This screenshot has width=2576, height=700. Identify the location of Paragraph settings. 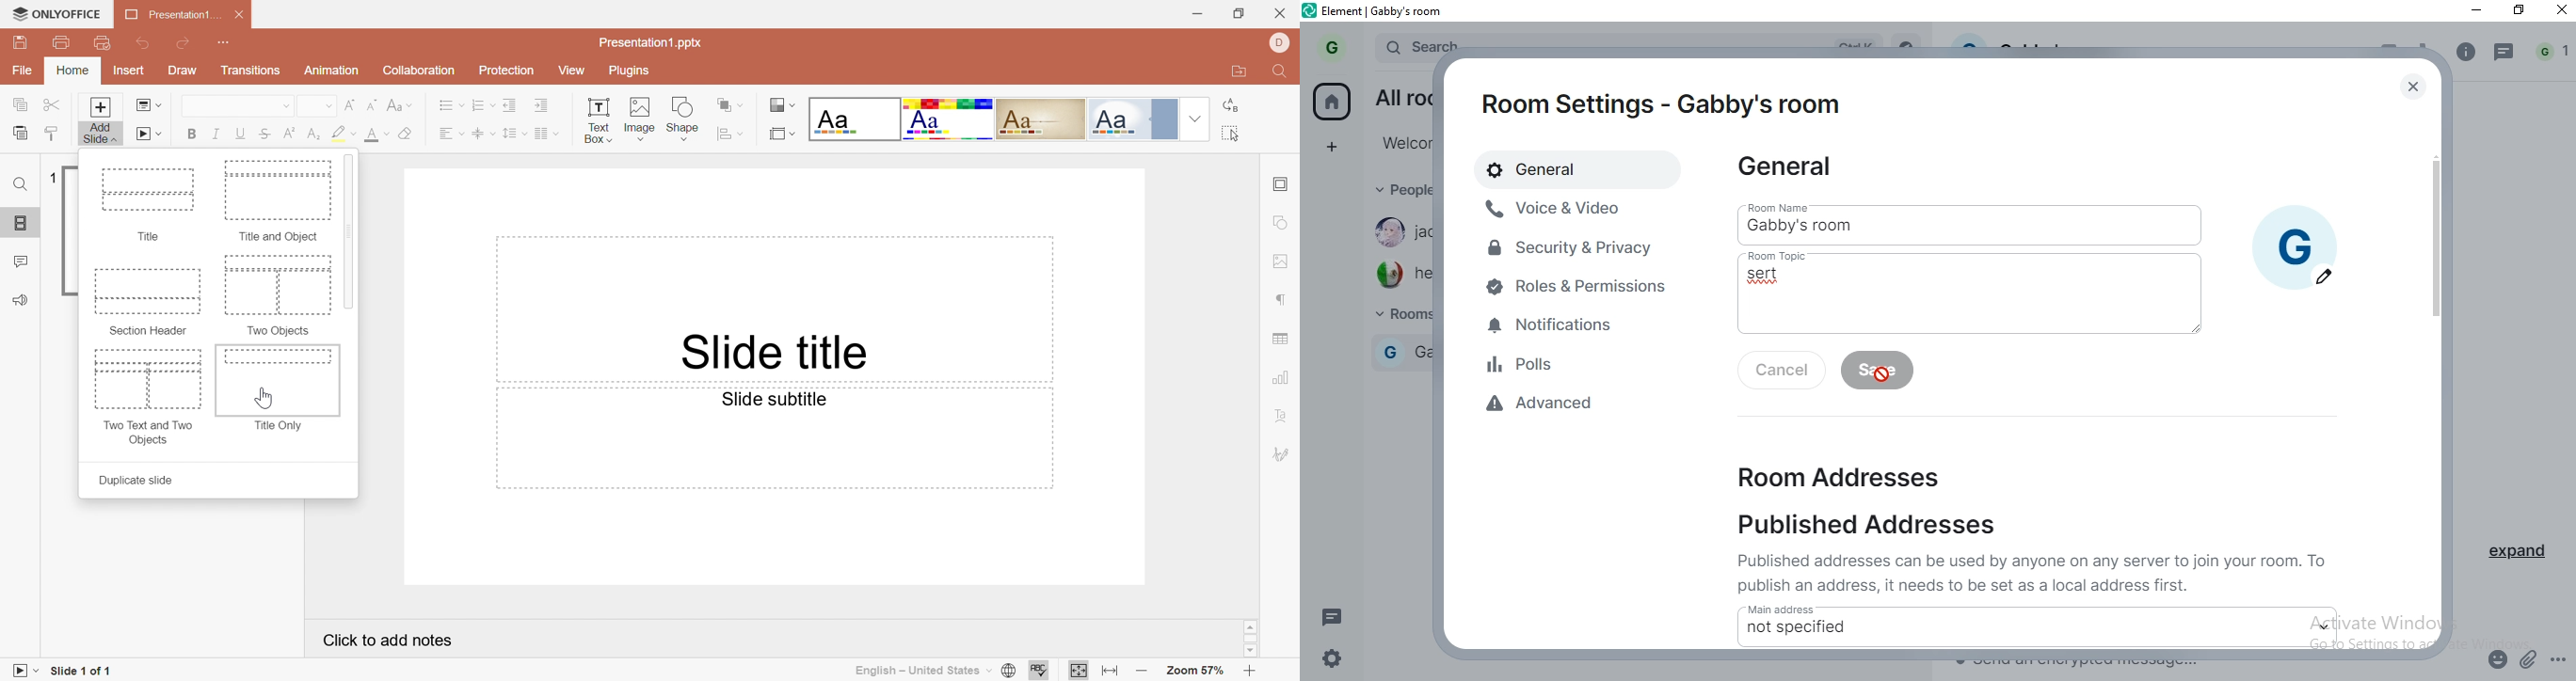
(1280, 301).